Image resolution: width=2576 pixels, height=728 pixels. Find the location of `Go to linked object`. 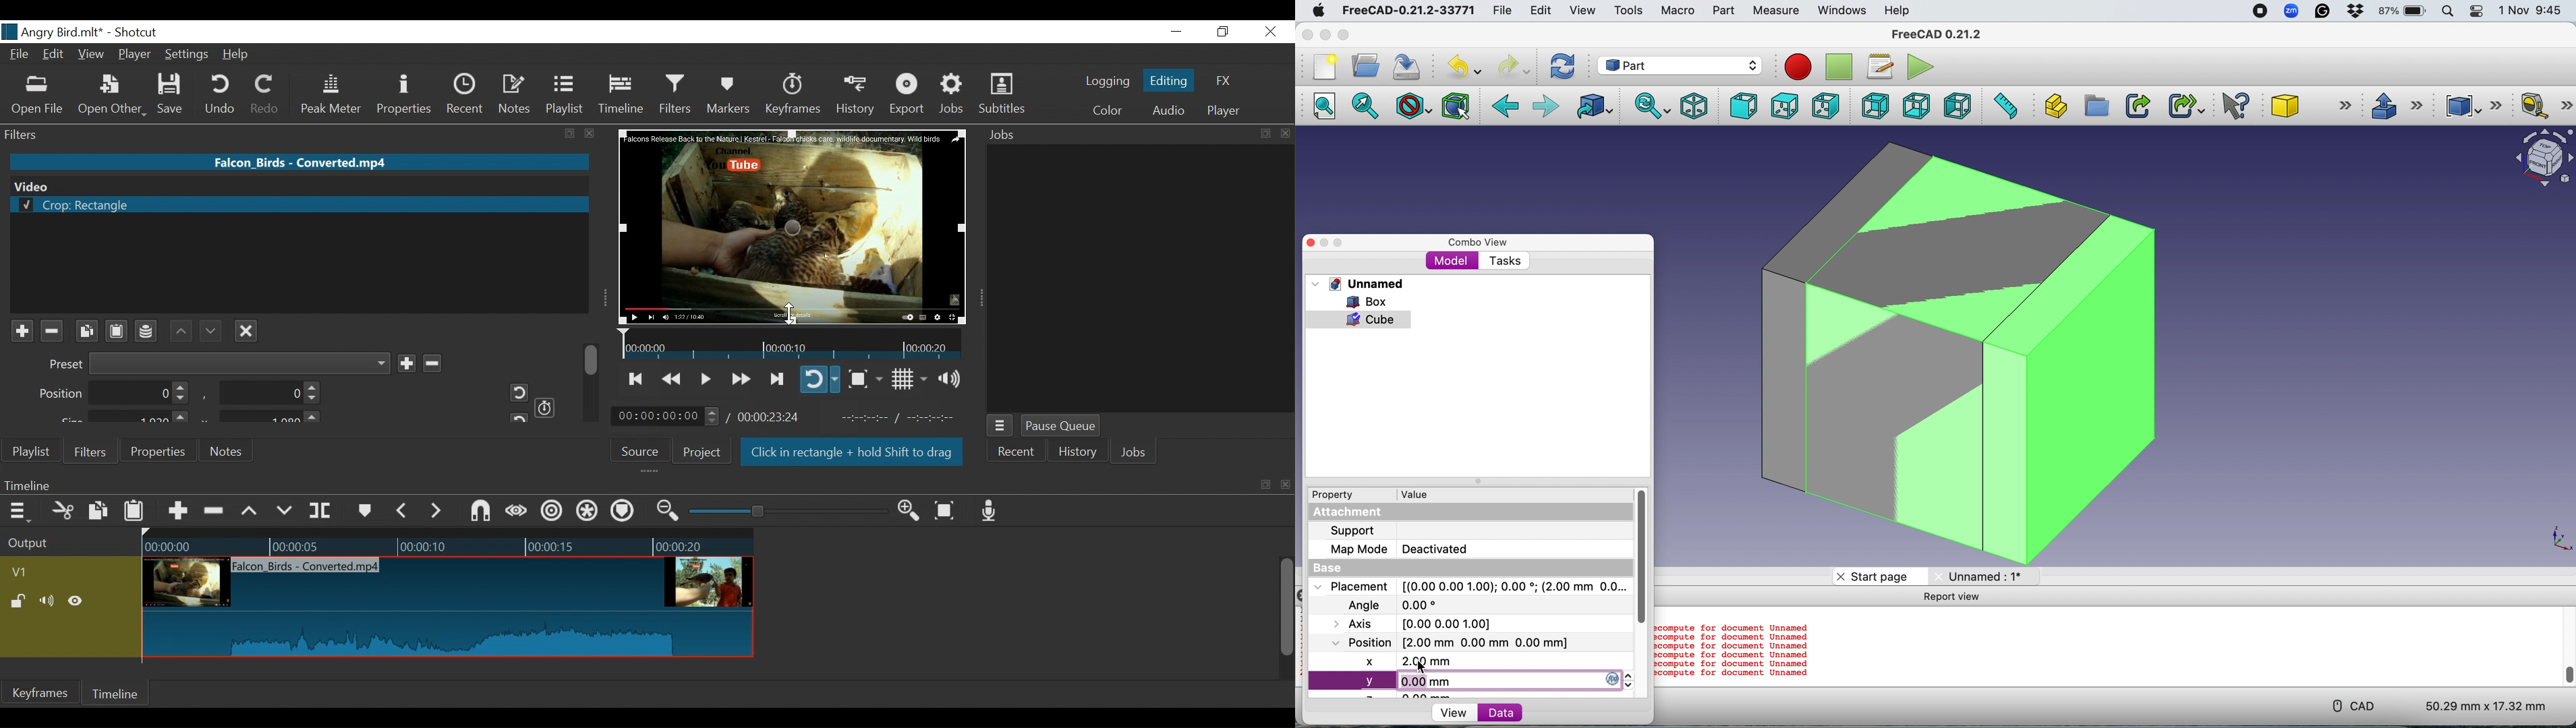

Go to linked object is located at coordinates (1597, 107).